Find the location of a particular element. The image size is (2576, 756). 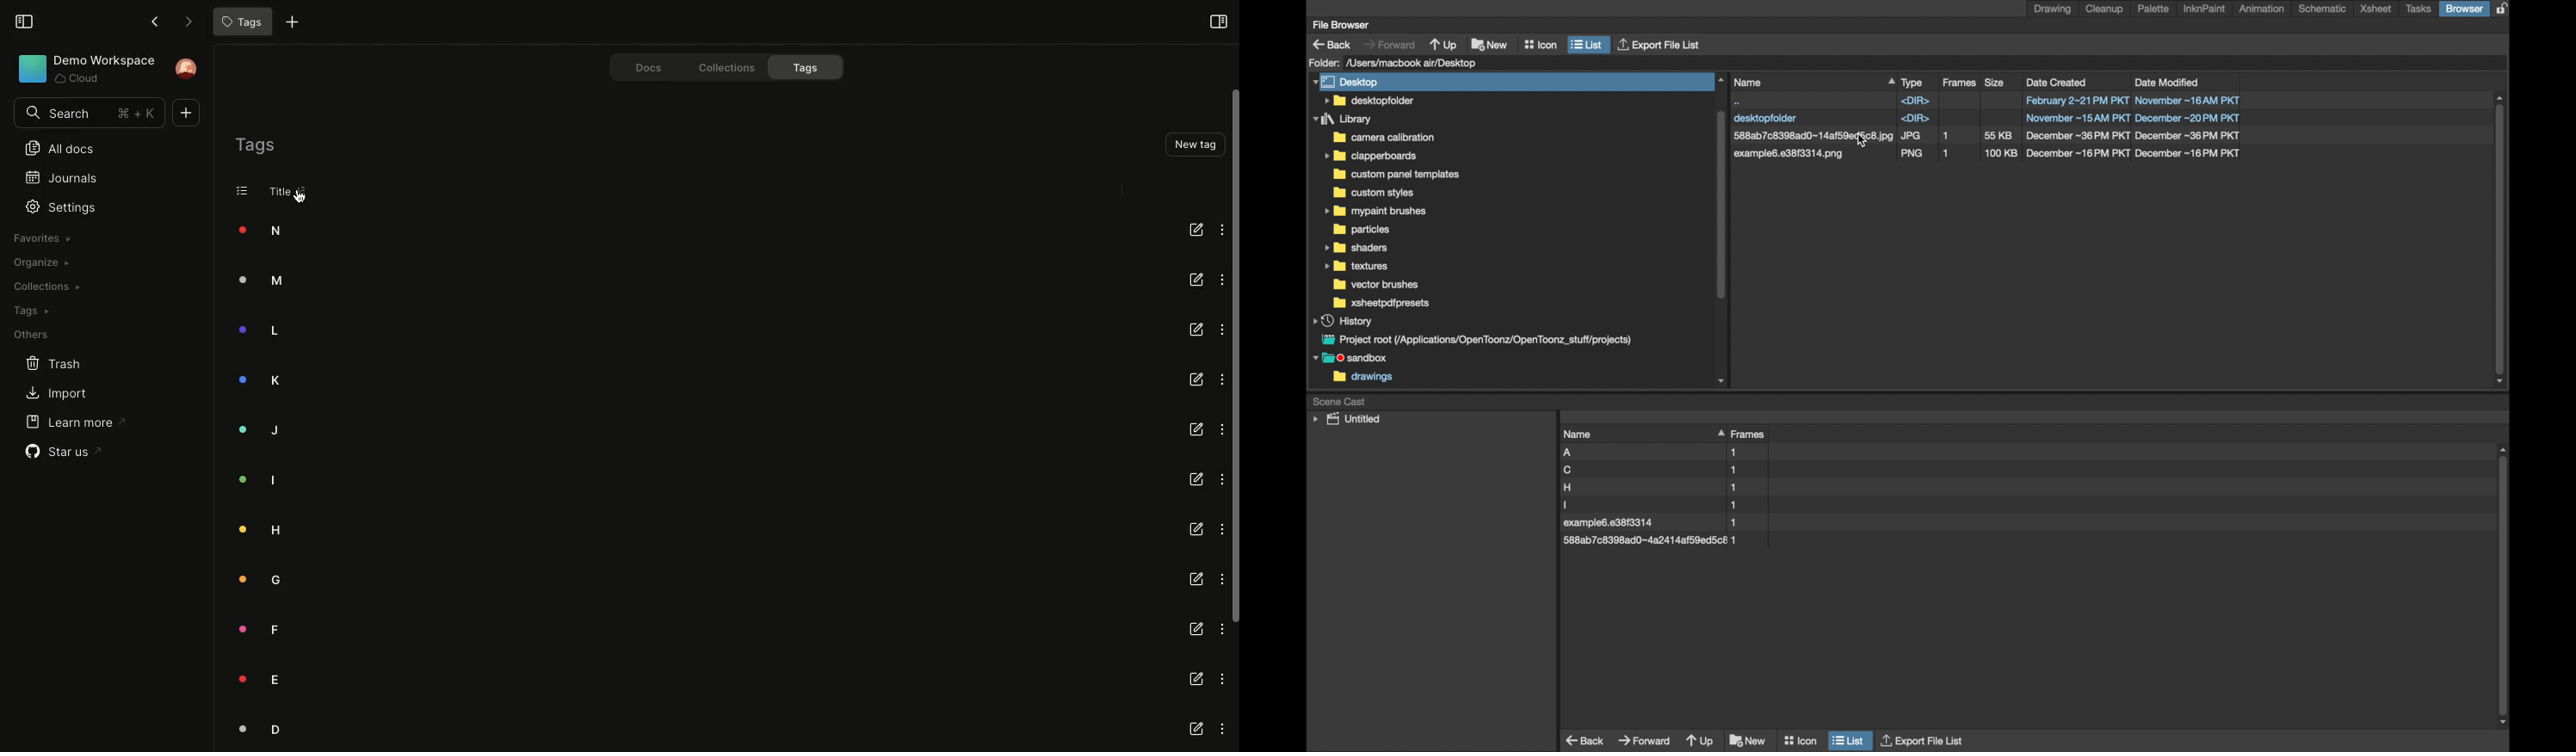

User is located at coordinates (188, 69).